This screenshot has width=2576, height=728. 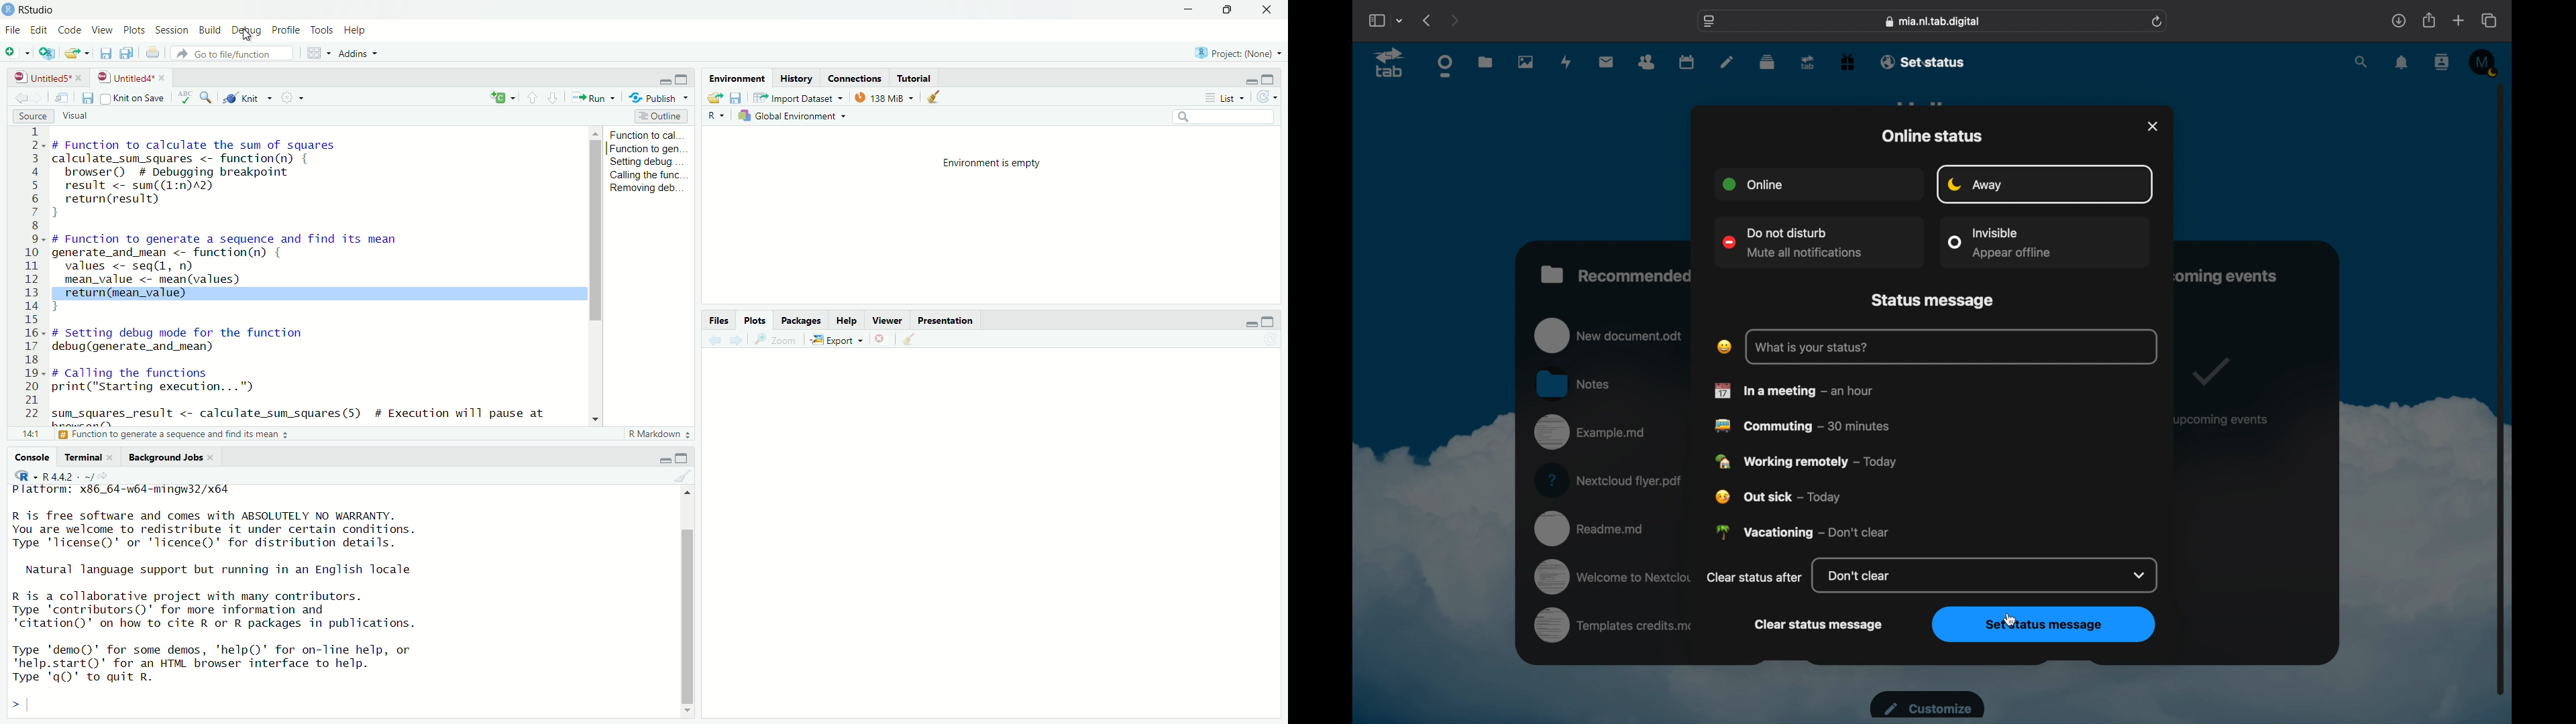 I want to click on clear console, so click(x=684, y=475).